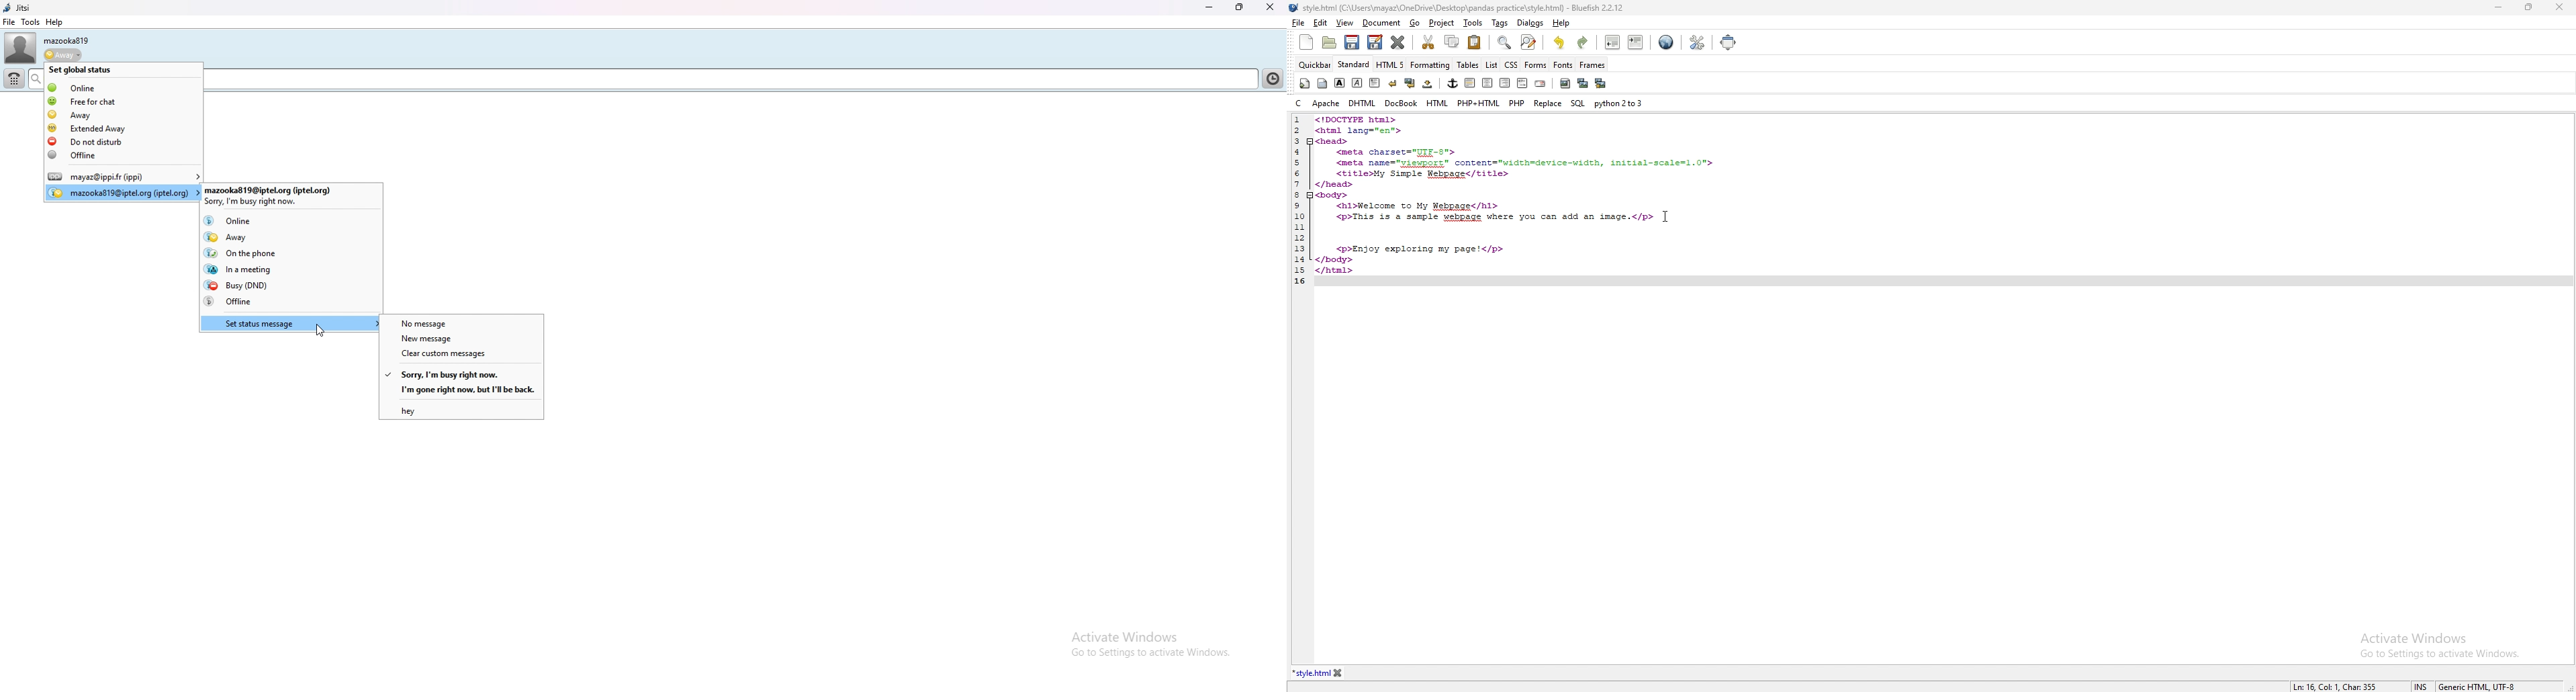 This screenshot has width=2576, height=700. What do you see at coordinates (1517, 103) in the screenshot?
I see `php` at bounding box center [1517, 103].